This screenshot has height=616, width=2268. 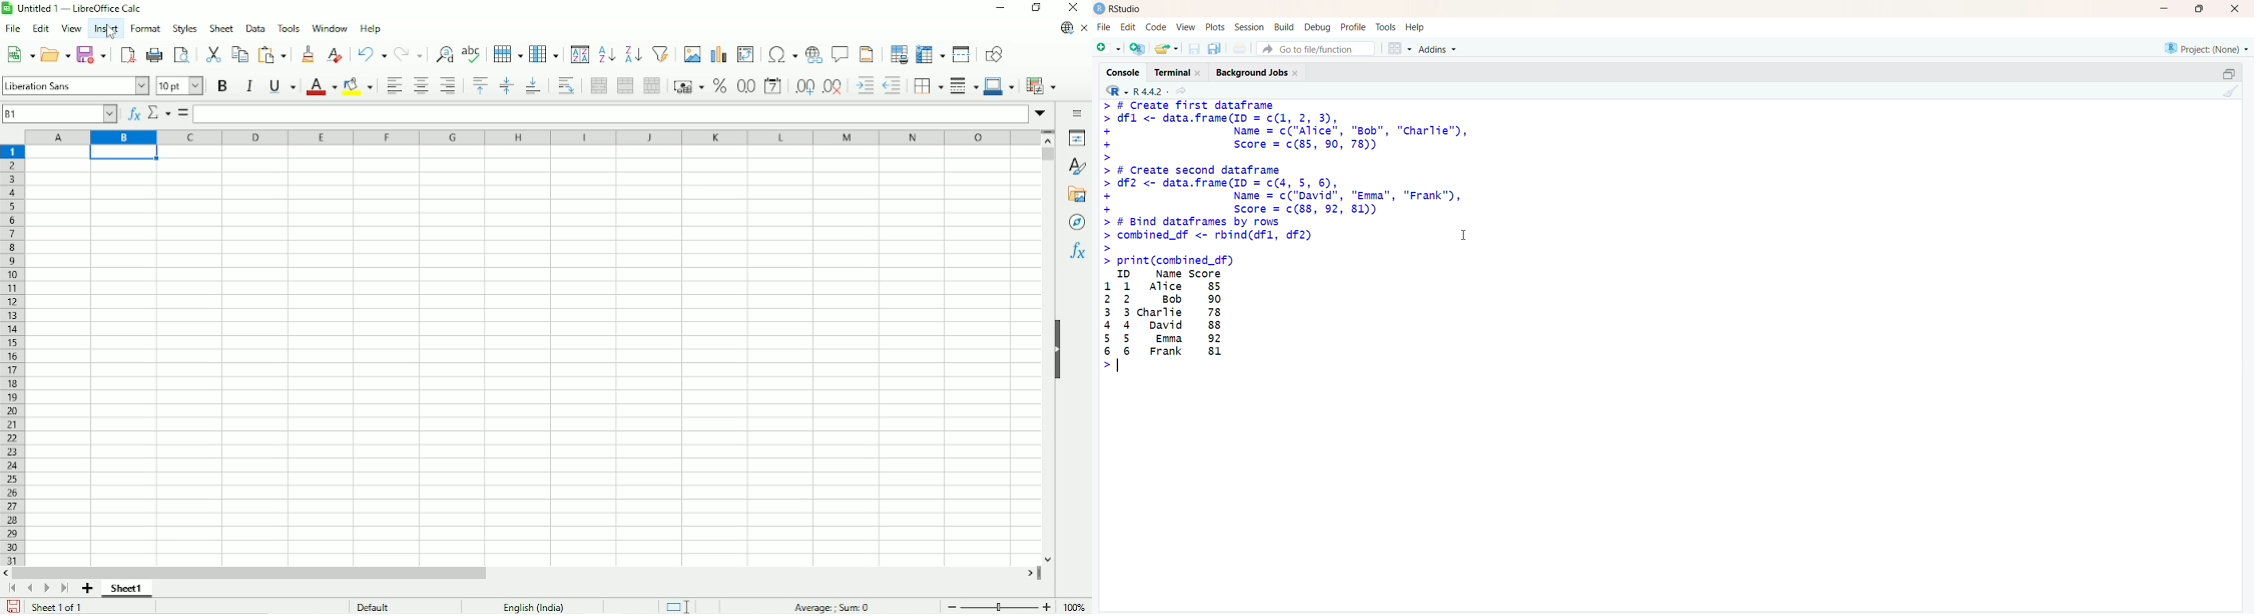 I want to click on Header and footer, so click(x=868, y=53).